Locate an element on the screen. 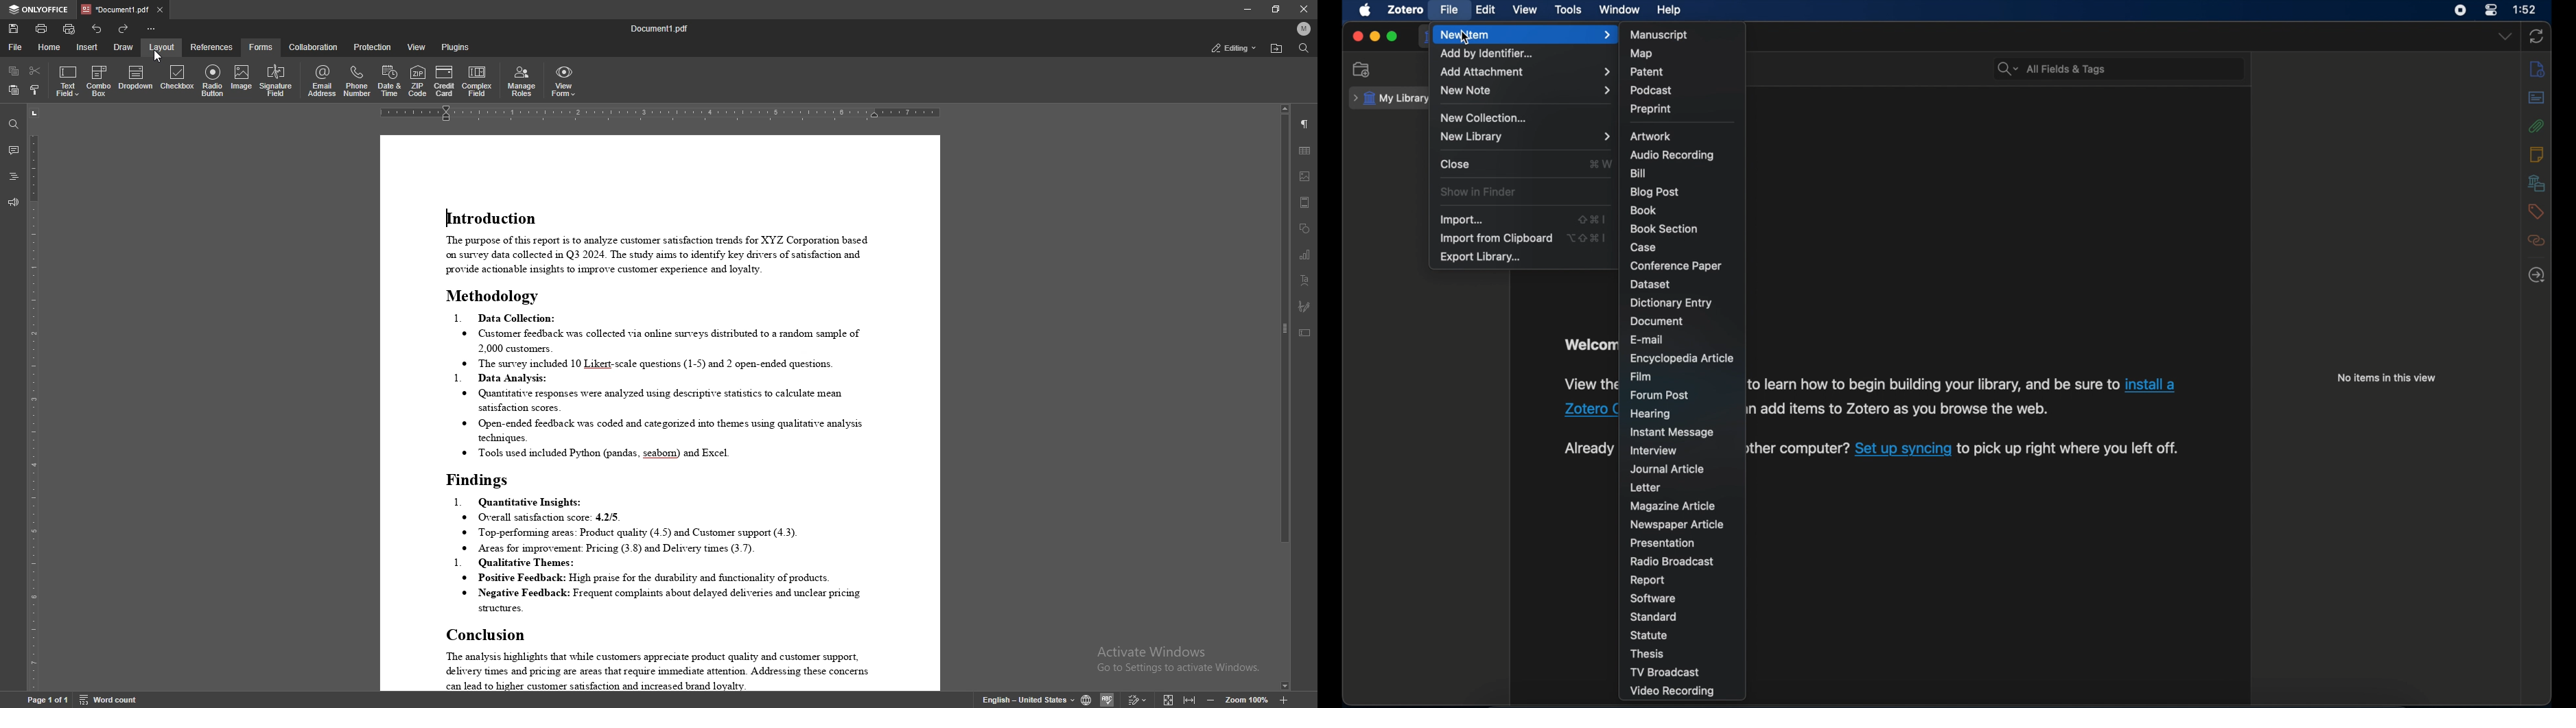 Image resolution: width=2576 pixels, height=728 pixels. journal article is located at coordinates (1668, 469).